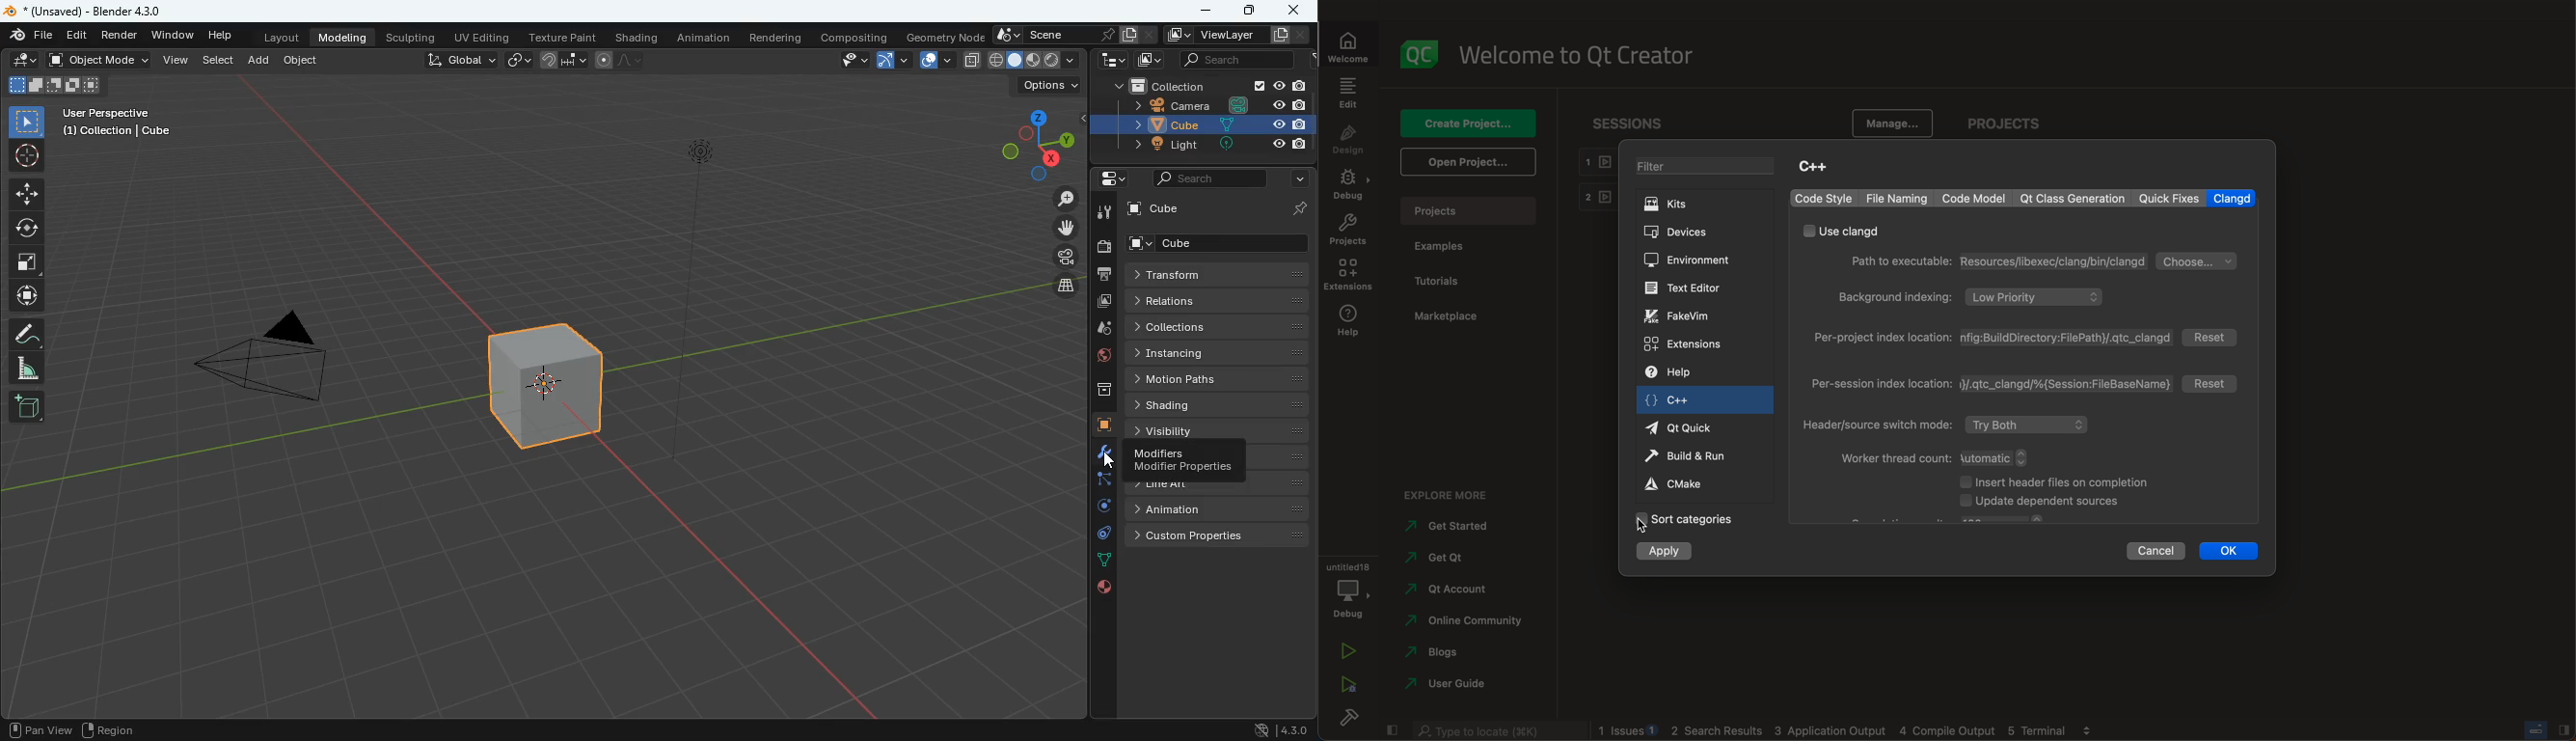  I want to click on C++, so click(1822, 167).